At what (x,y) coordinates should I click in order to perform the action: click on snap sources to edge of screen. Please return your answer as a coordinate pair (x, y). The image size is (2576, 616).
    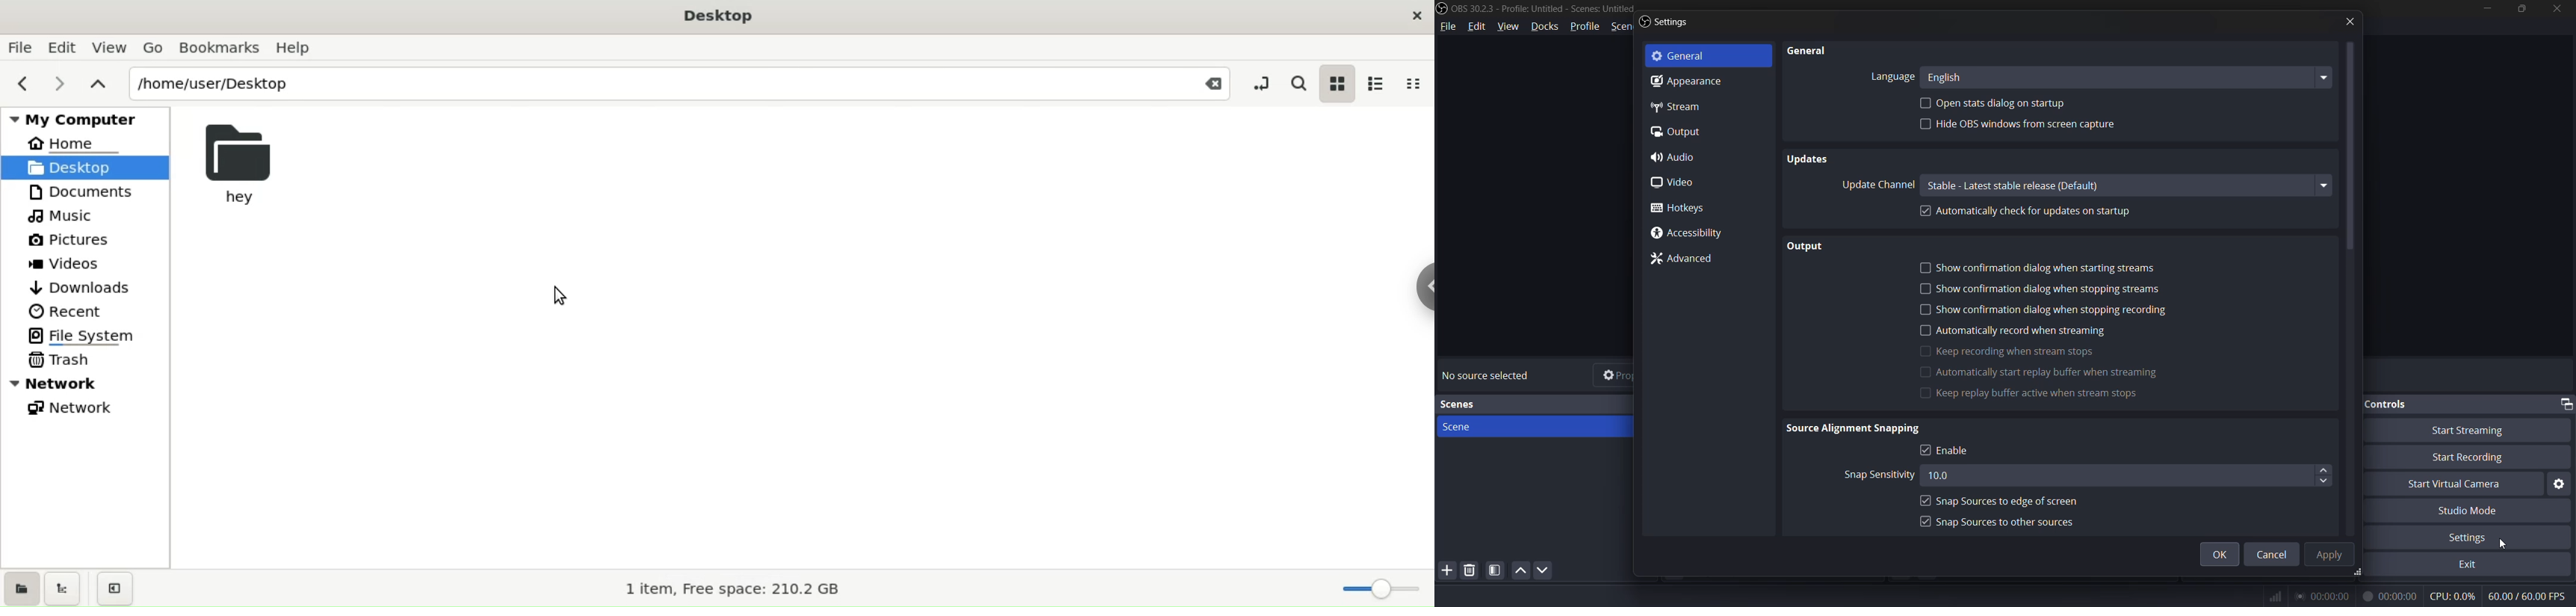
    Looking at the image, I should click on (2011, 502).